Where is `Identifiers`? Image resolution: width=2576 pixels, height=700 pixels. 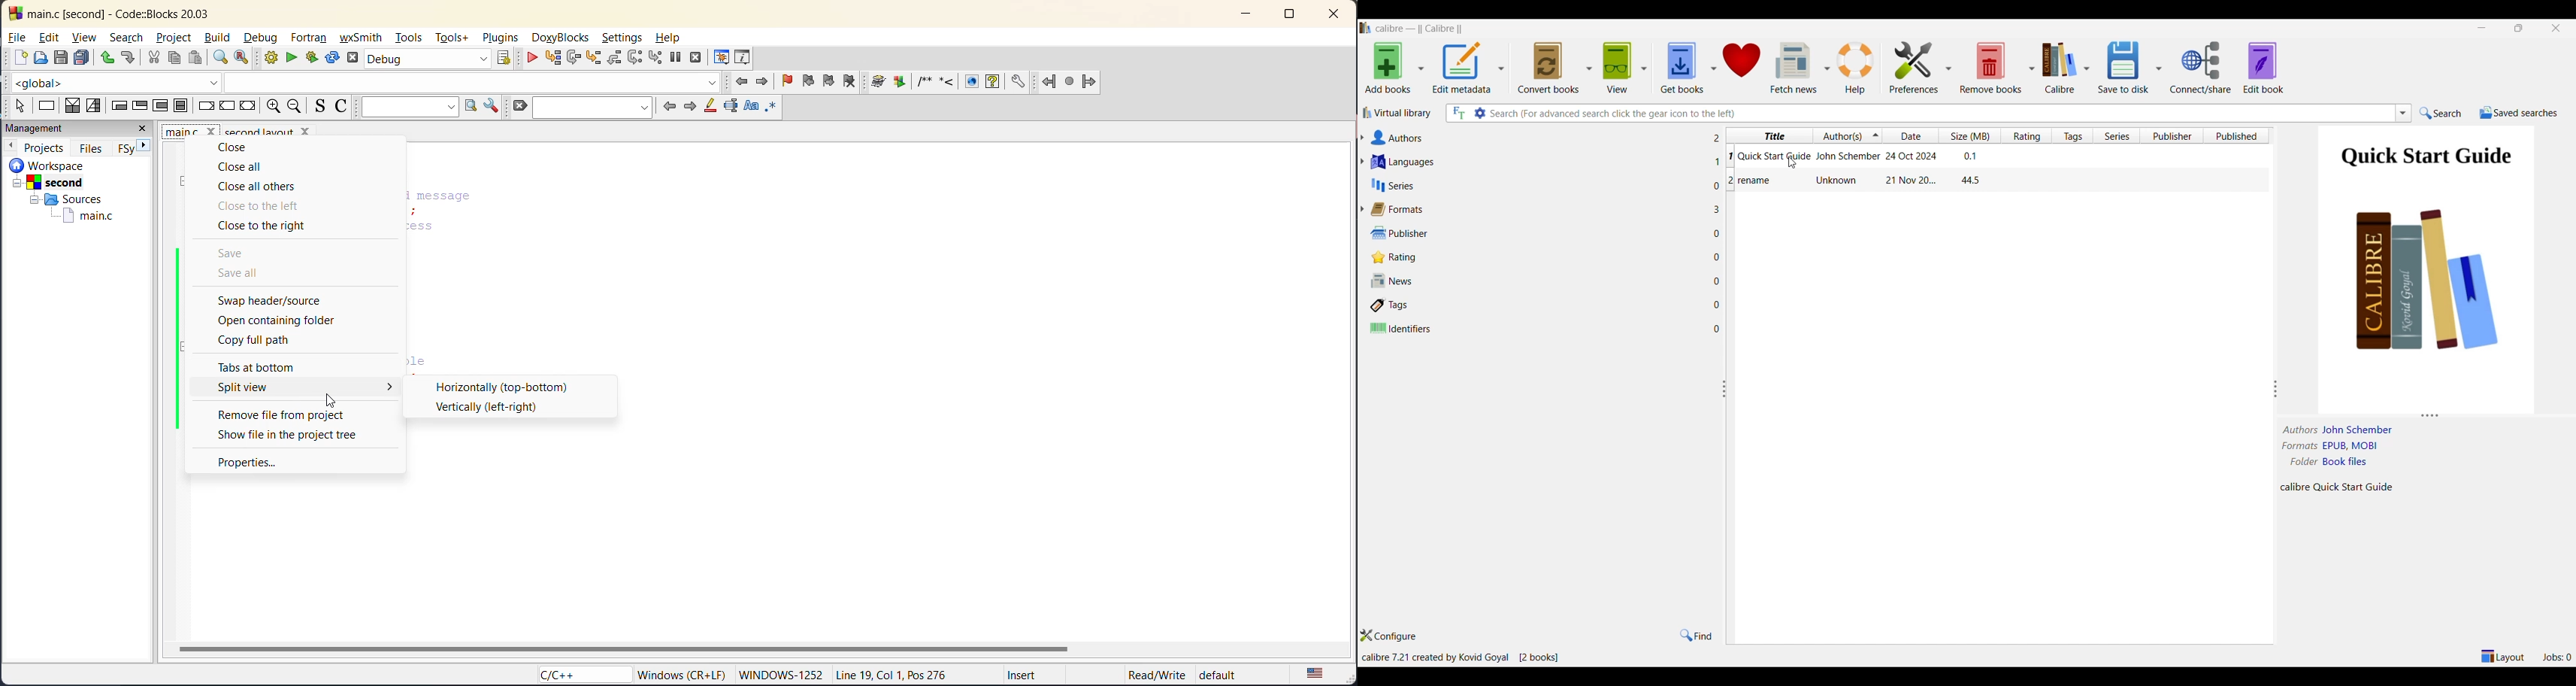 Identifiers is located at coordinates (1537, 328).